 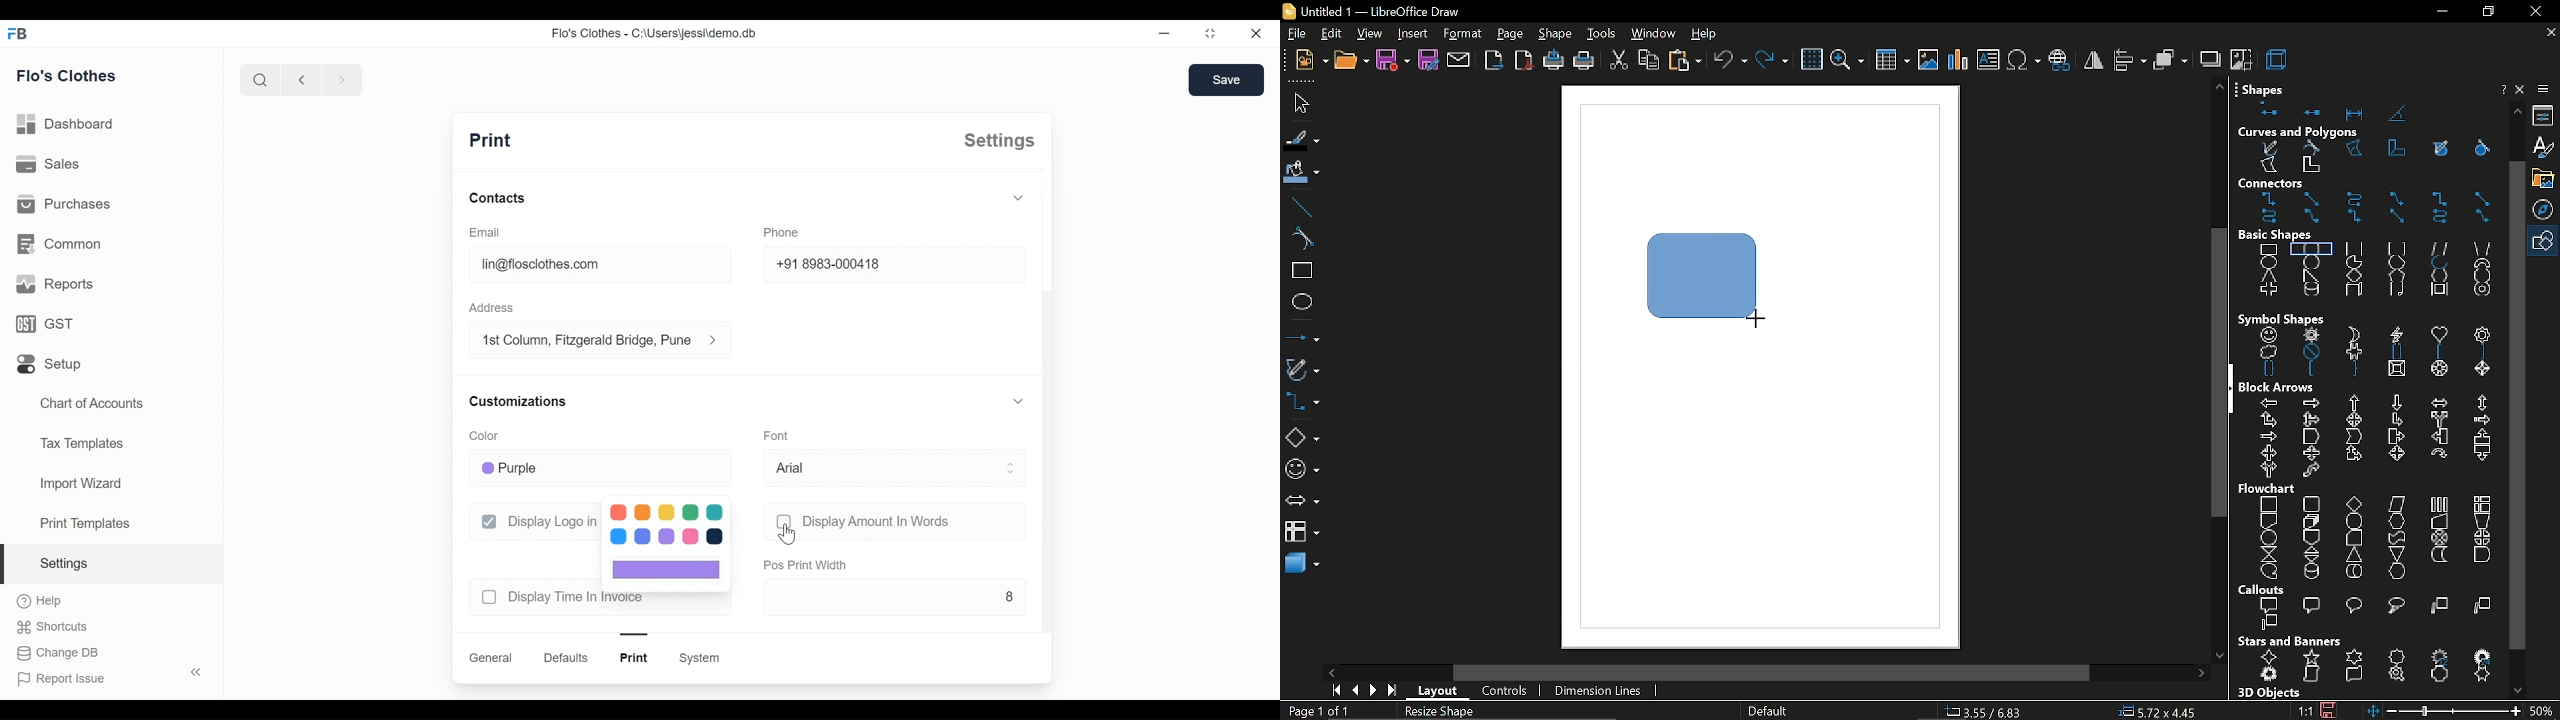 I want to click on collapse, so click(x=2232, y=388).